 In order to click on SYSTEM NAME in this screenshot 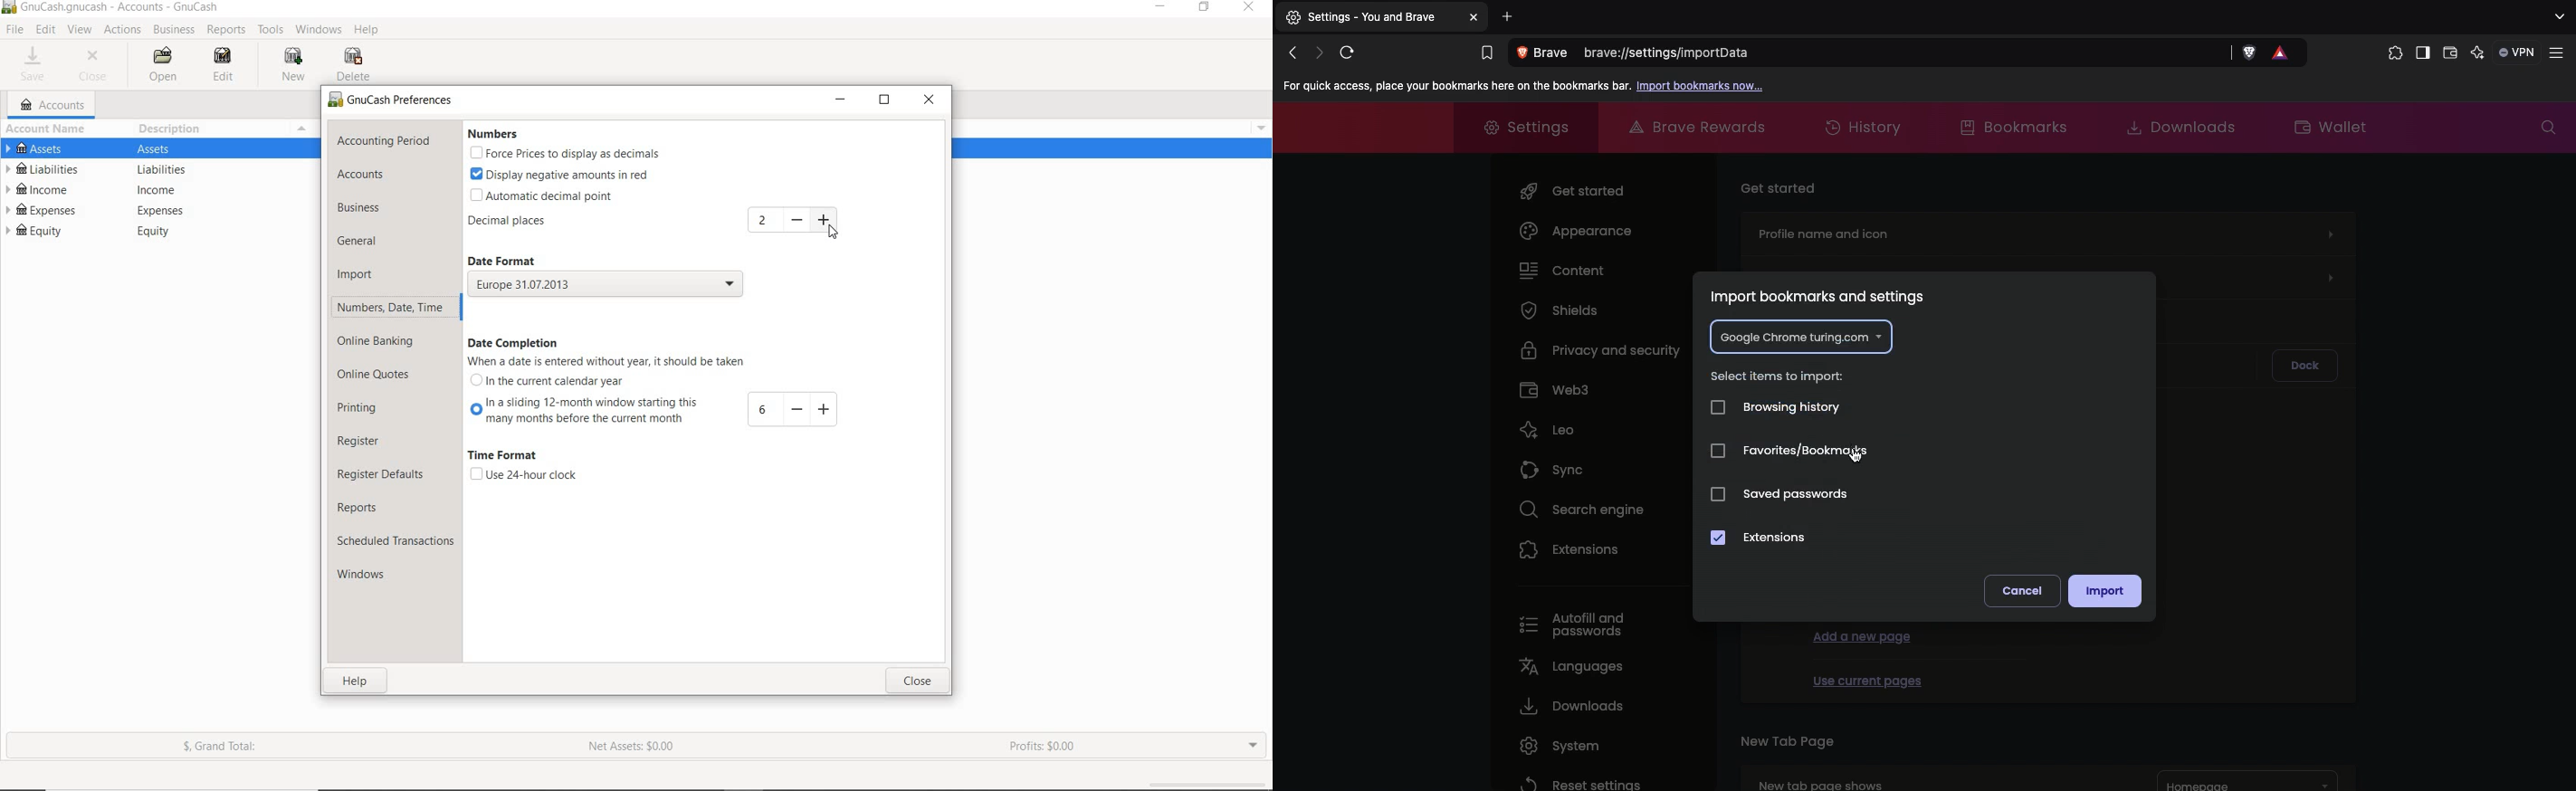, I will do `click(8, 8)`.